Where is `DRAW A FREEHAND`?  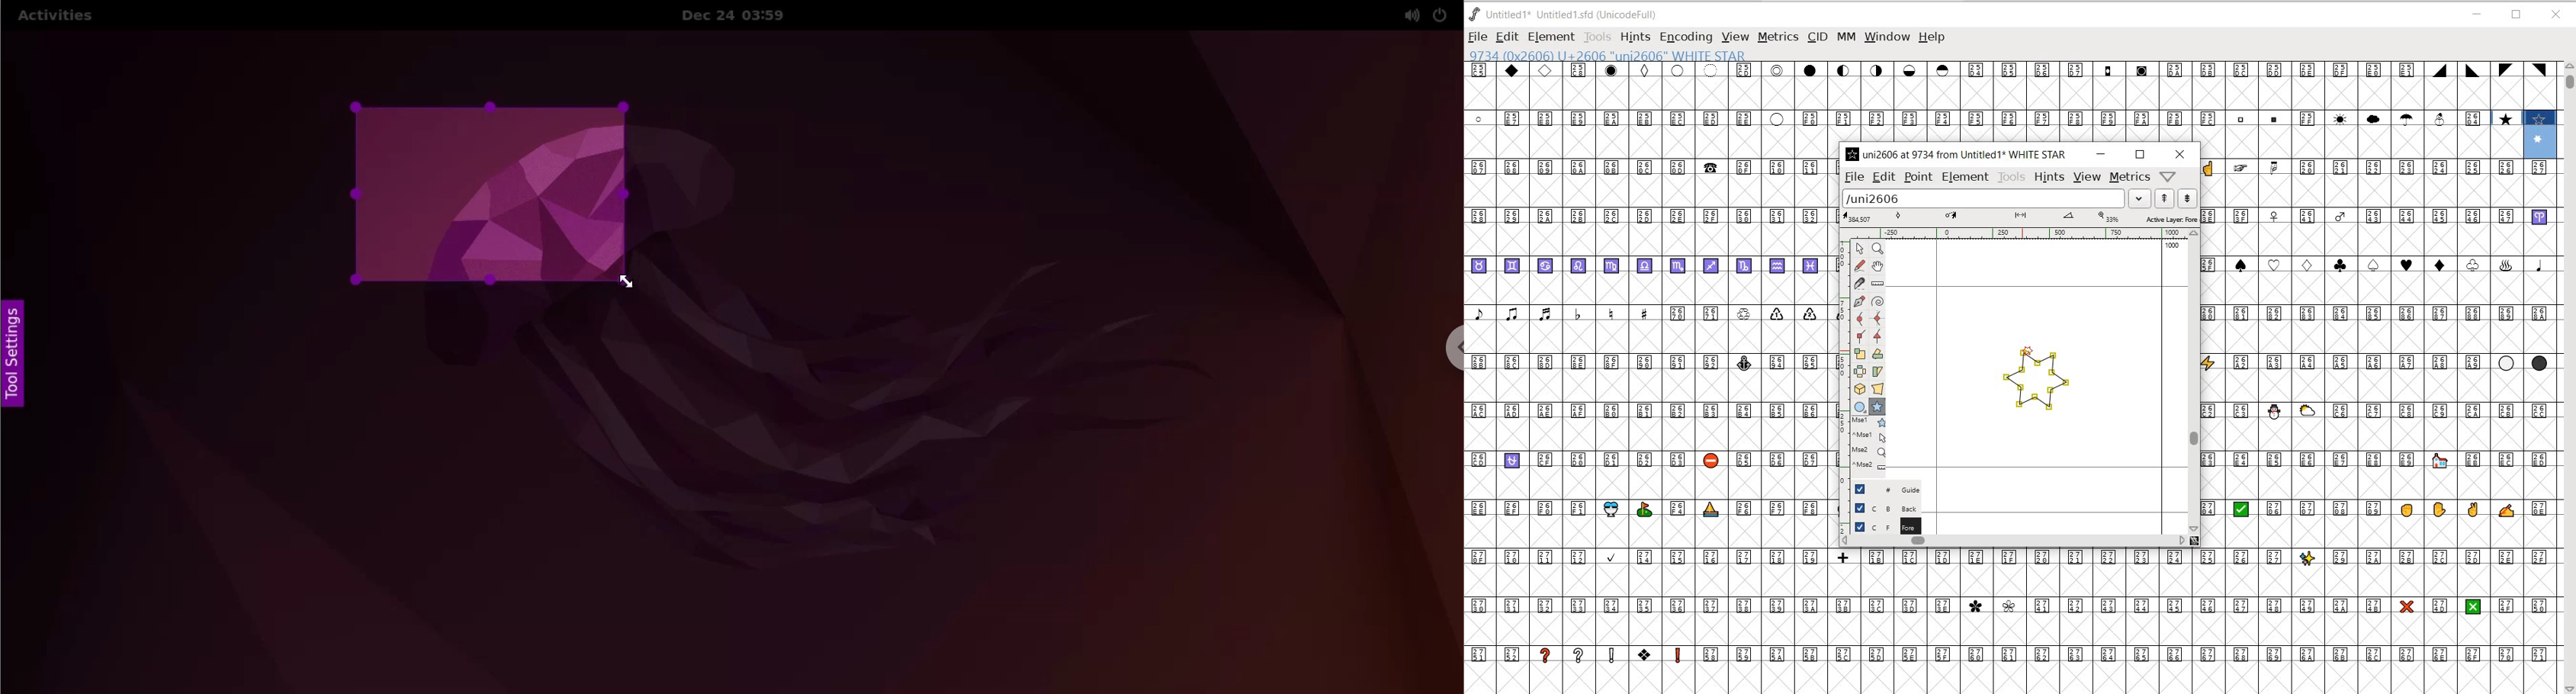 DRAW A FREEHAND is located at coordinates (1859, 266).